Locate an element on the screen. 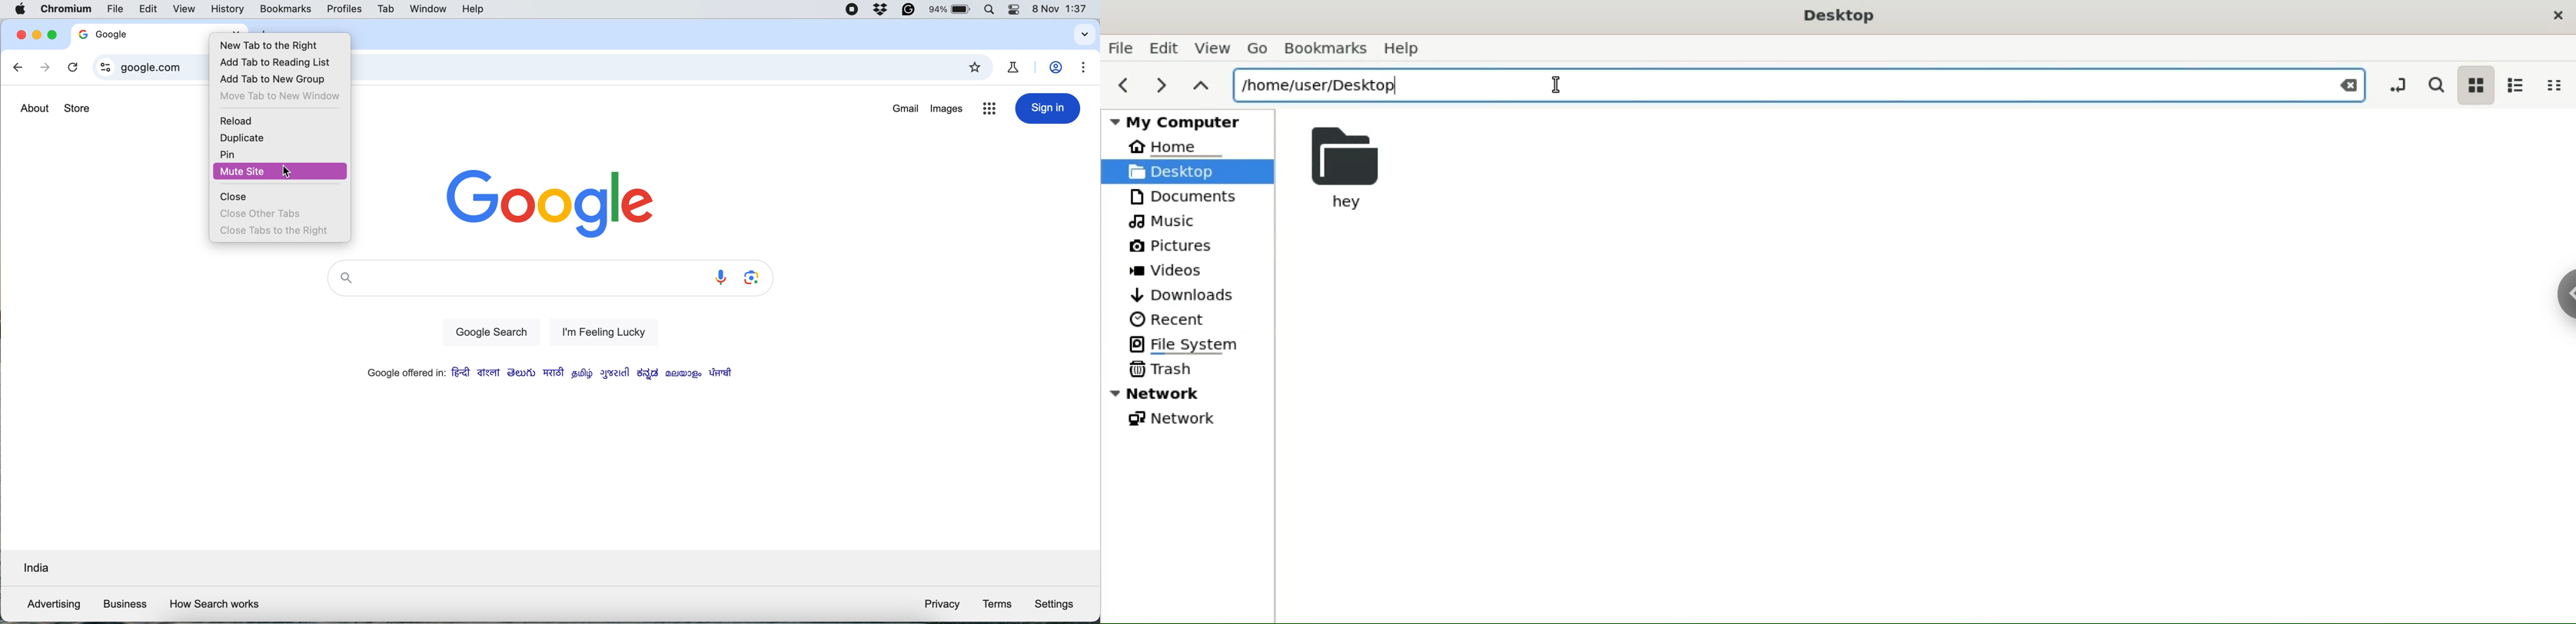  edit is located at coordinates (1163, 49).